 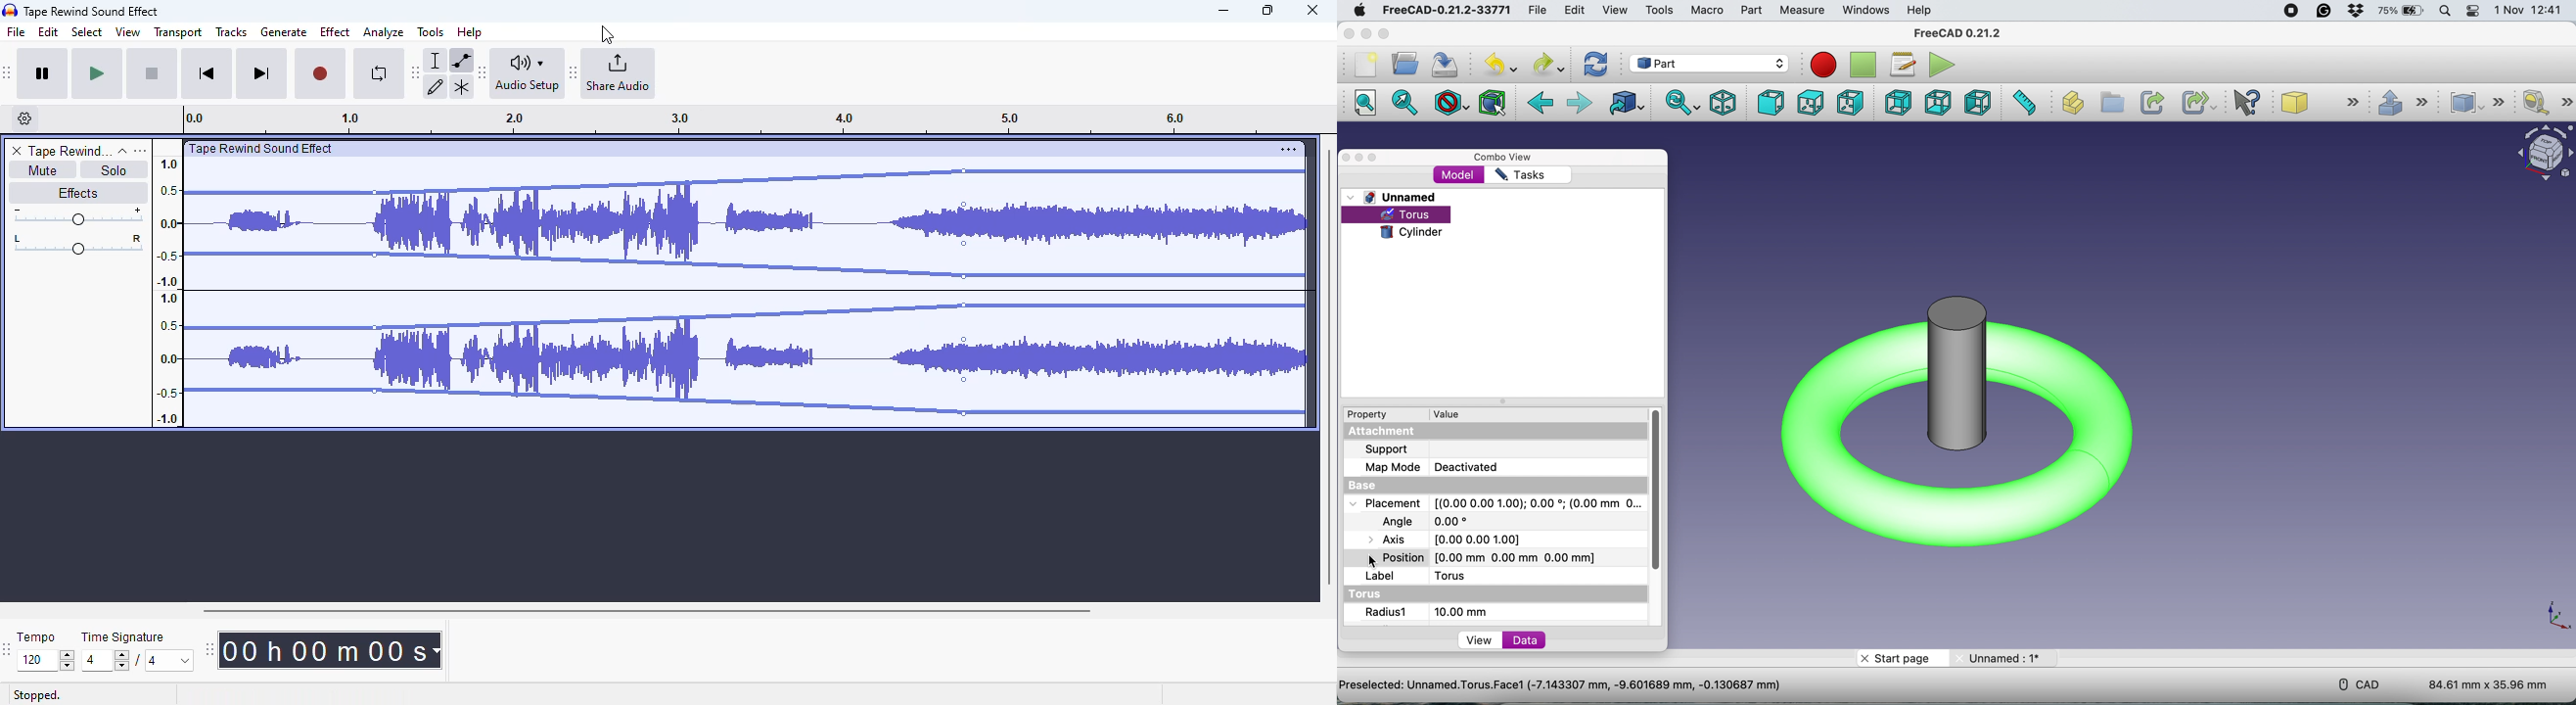 I want to click on workbench, so click(x=1709, y=62).